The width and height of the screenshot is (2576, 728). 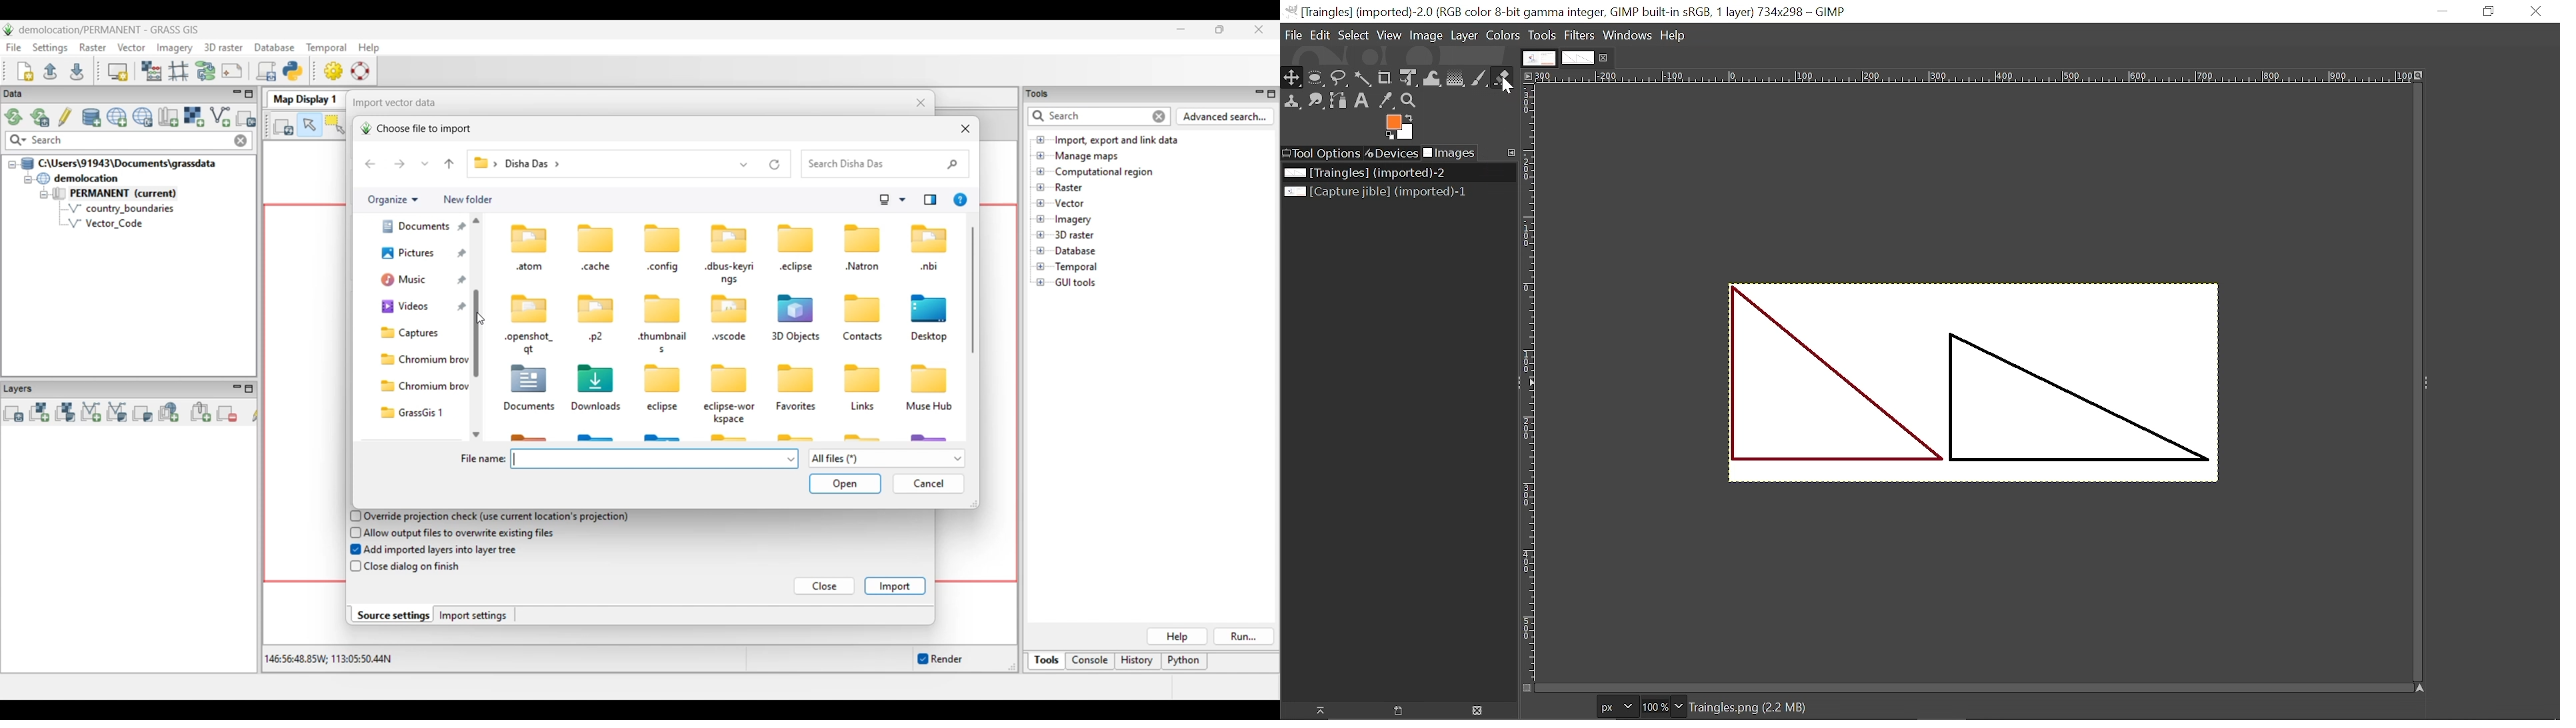 I want to click on Zoom tool, so click(x=1409, y=103).